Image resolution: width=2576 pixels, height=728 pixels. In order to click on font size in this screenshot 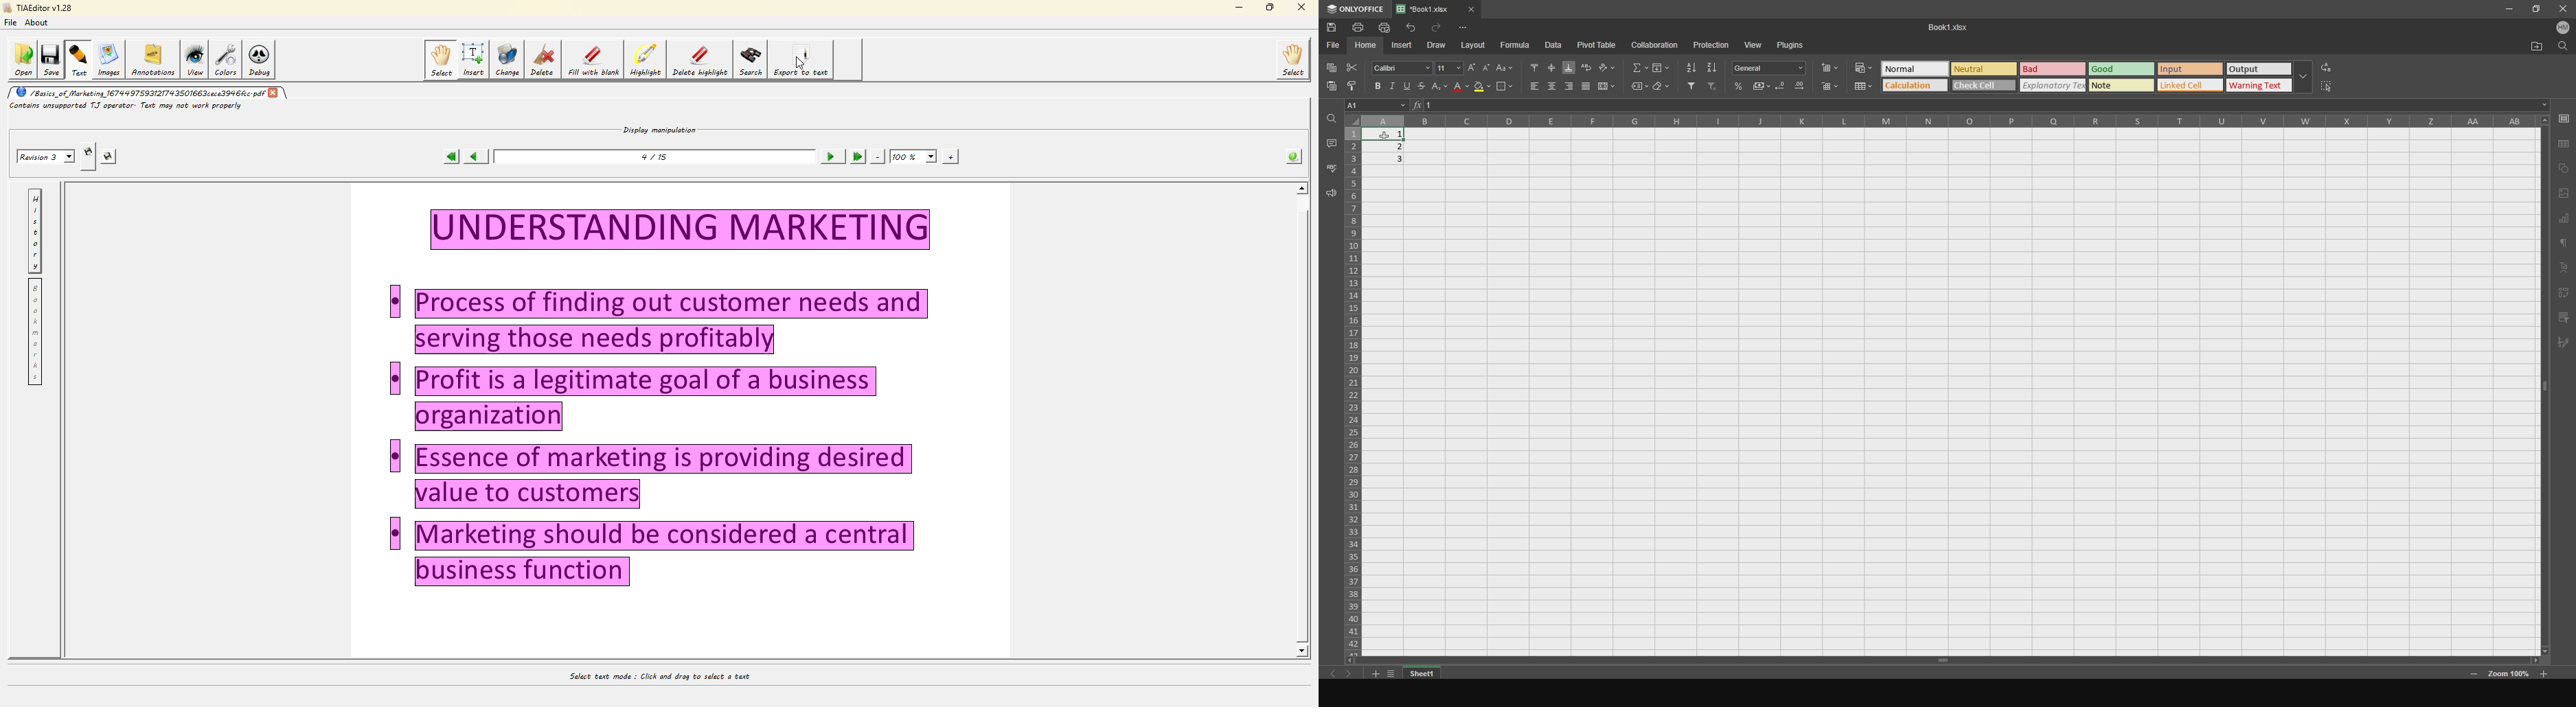, I will do `click(1447, 67)`.